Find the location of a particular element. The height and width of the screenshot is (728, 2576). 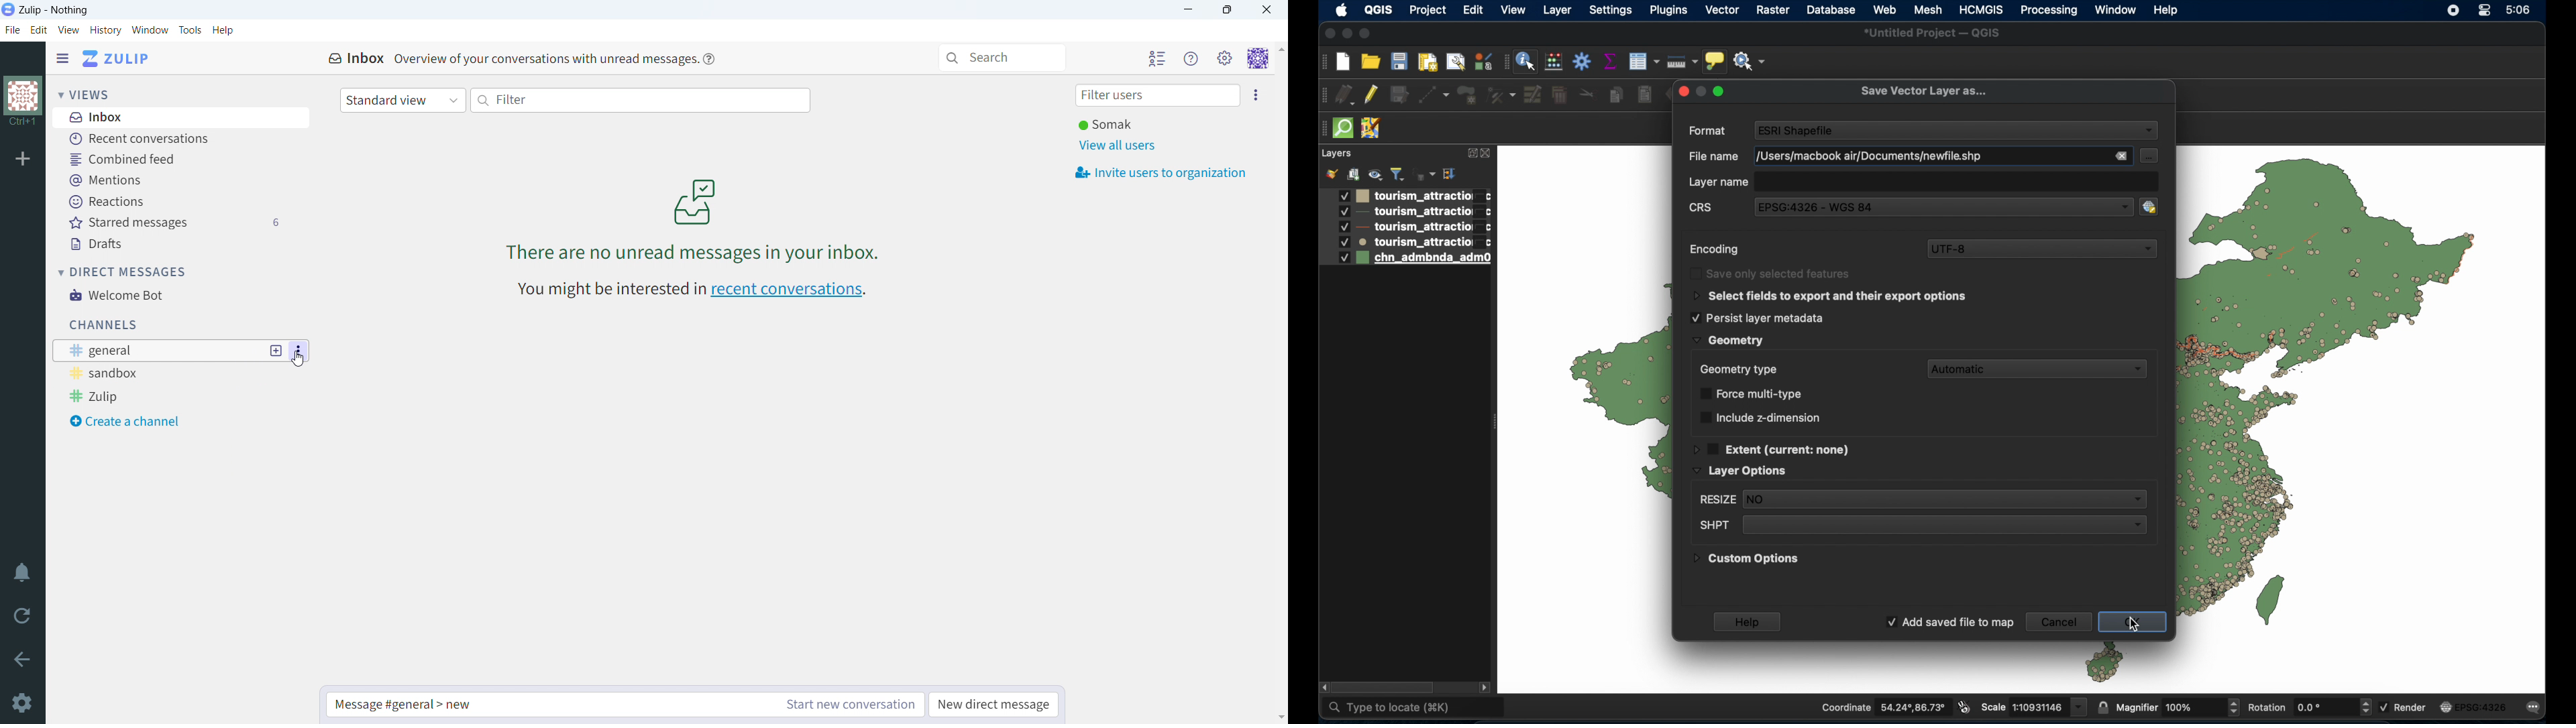

file is located at coordinates (13, 29).